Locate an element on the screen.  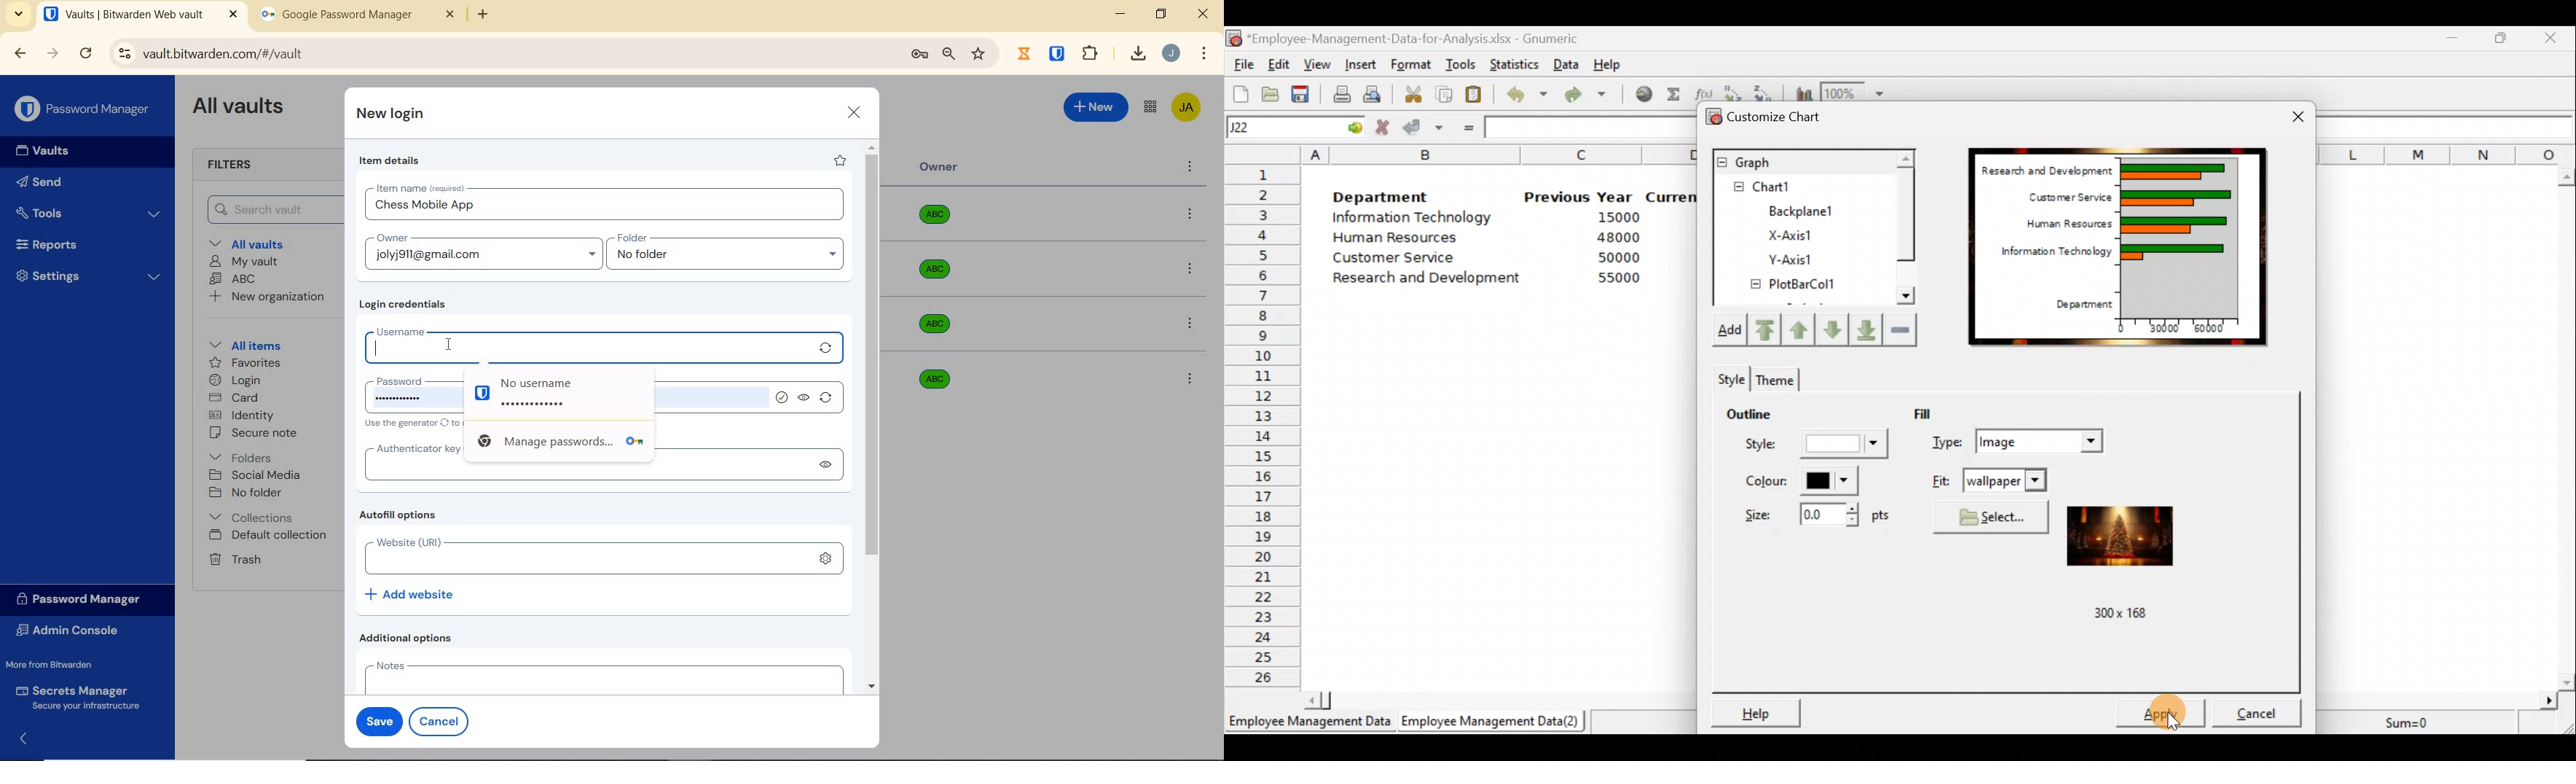
hidden password is located at coordinates (404, 403).